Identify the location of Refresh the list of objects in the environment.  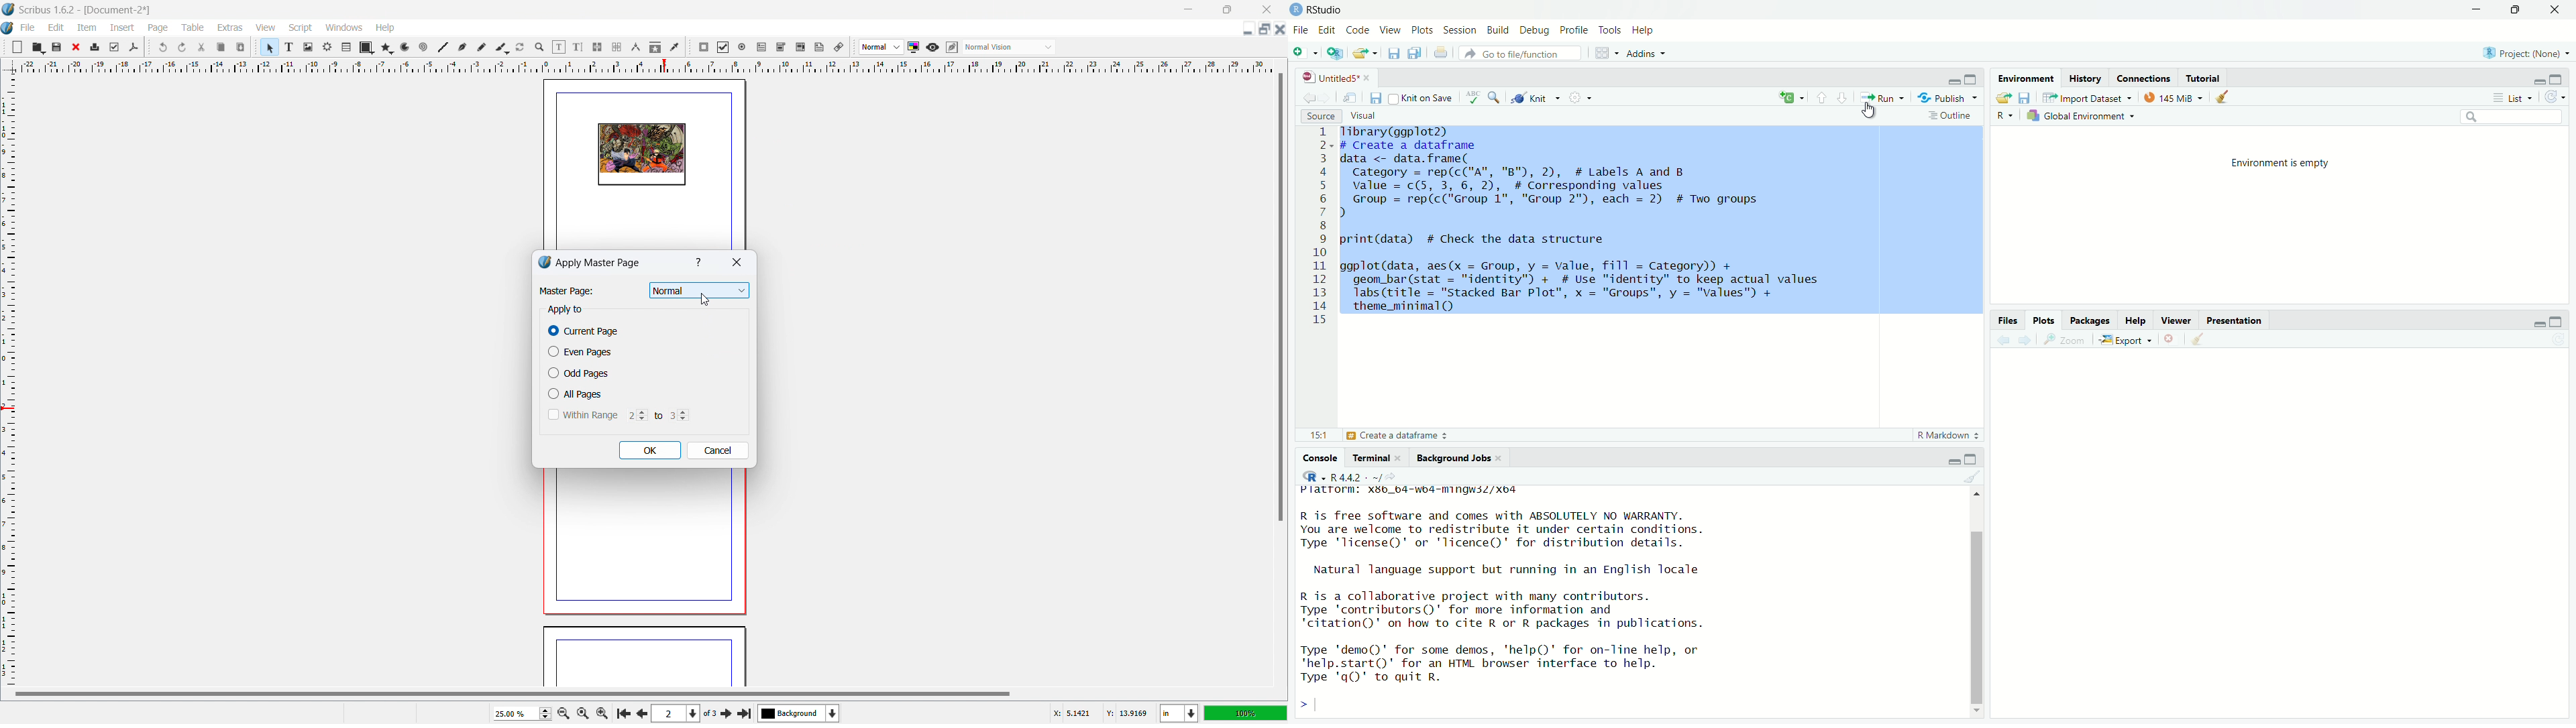
(2557, 96).